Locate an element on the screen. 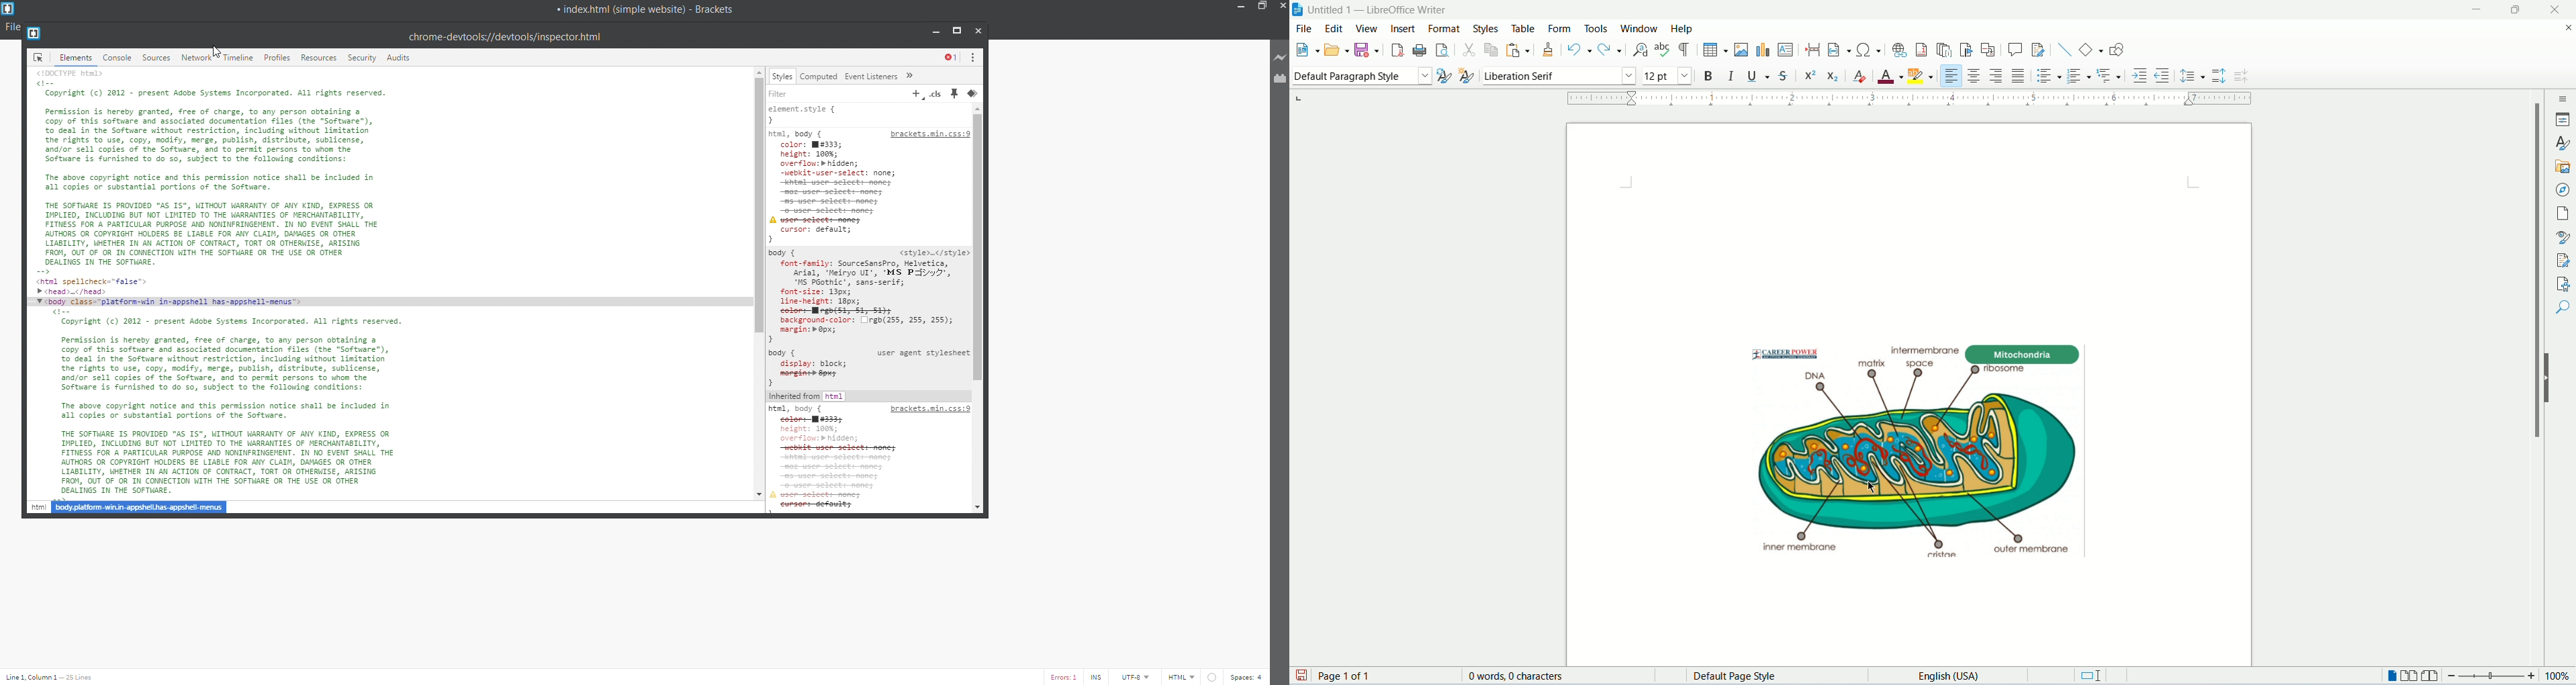 The height and width of the screenshot is (700, 2576). style inspector is located at coordinates (2564, 237).